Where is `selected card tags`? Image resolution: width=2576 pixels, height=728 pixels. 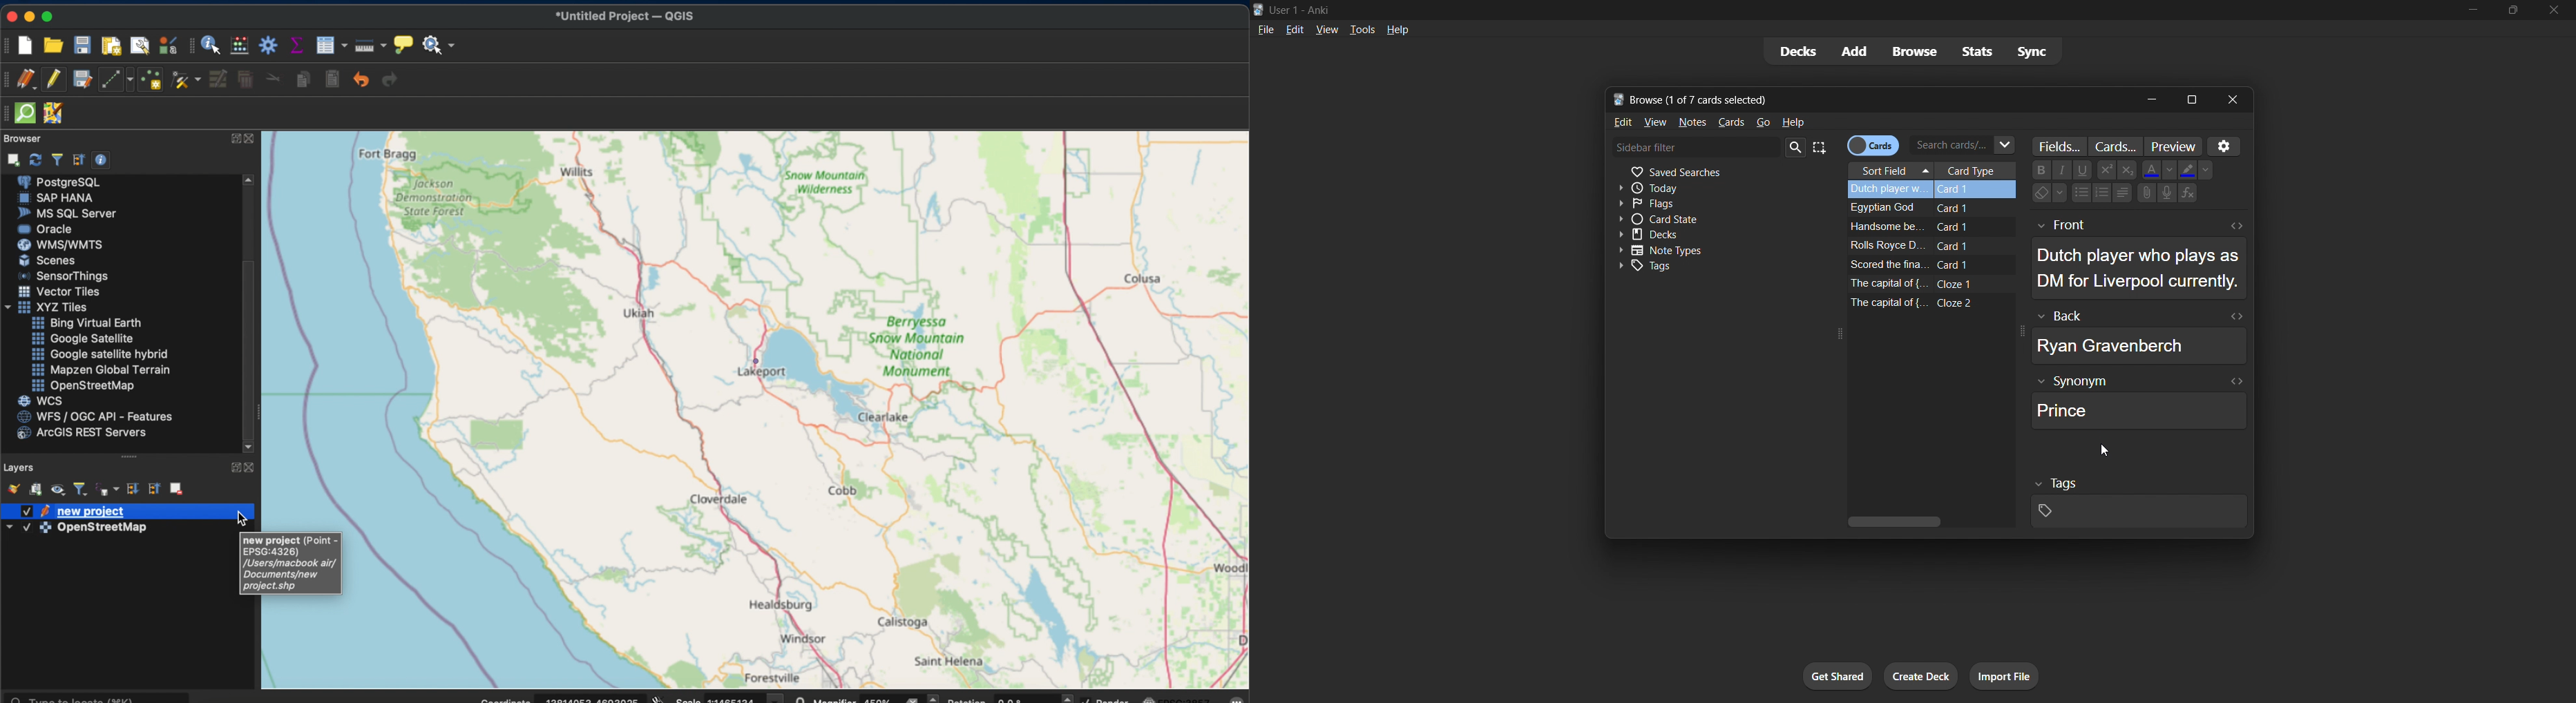 selected card tags is located at coordinates (2143, 506).